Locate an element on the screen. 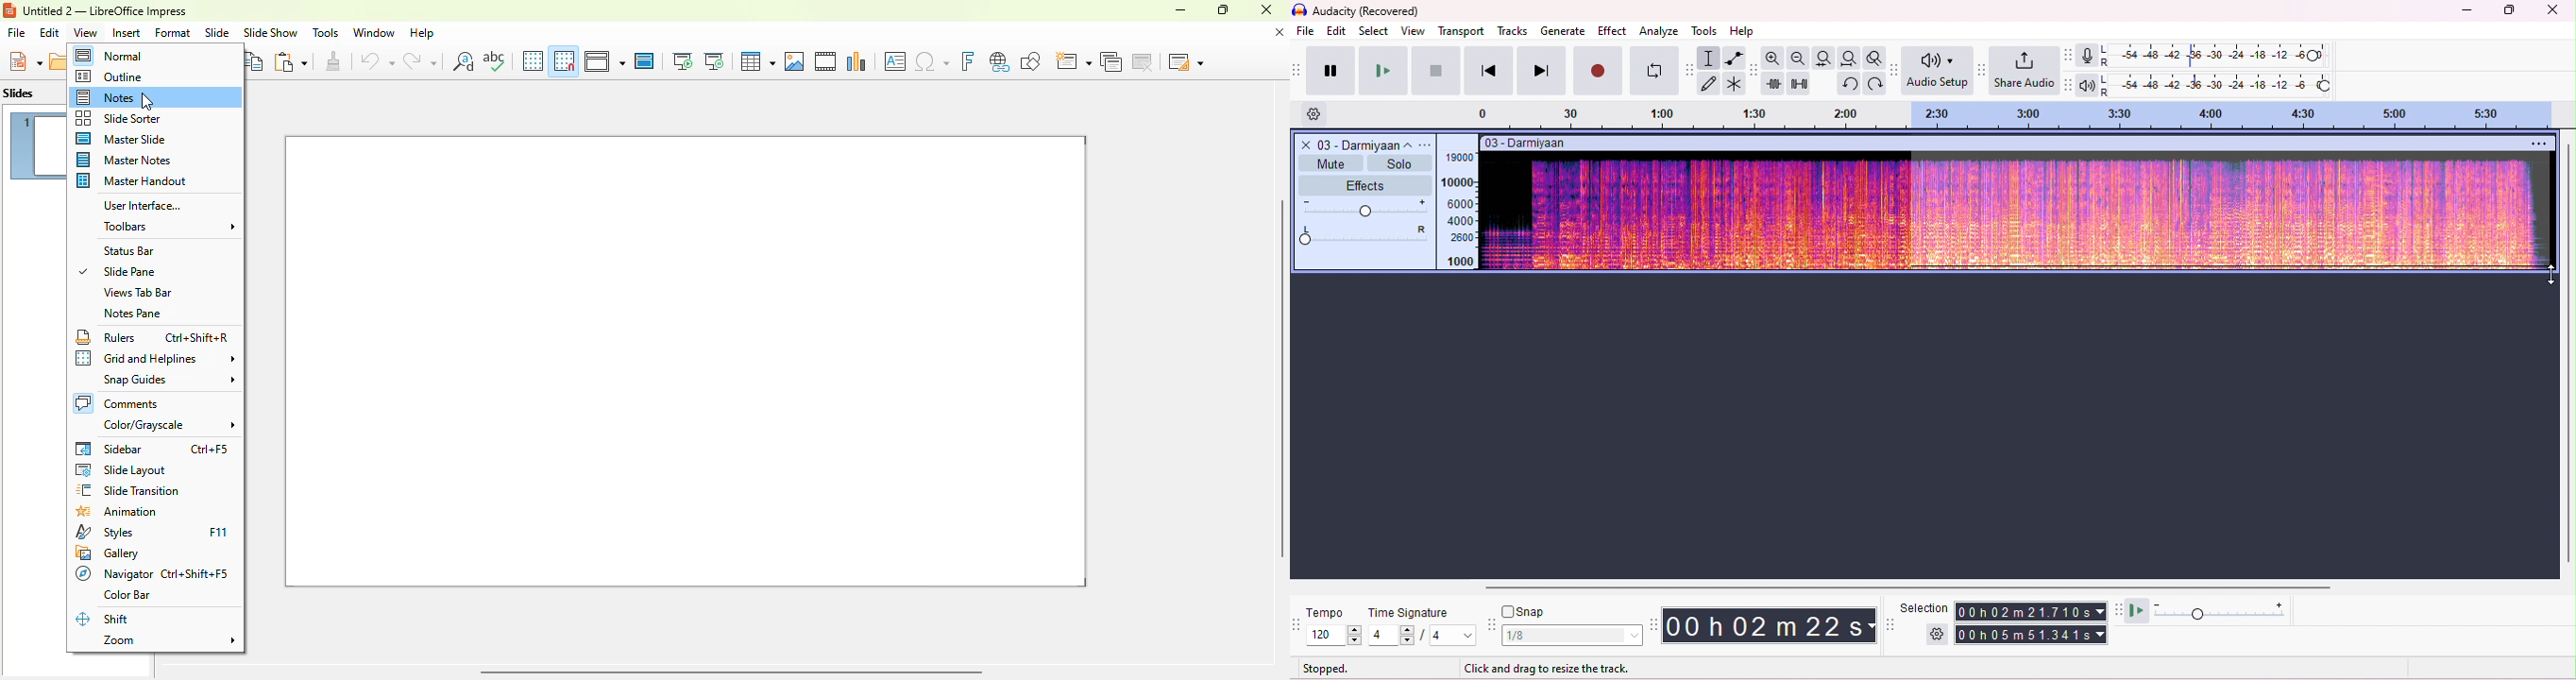  slide sorter is located at coordinates (117, 118).